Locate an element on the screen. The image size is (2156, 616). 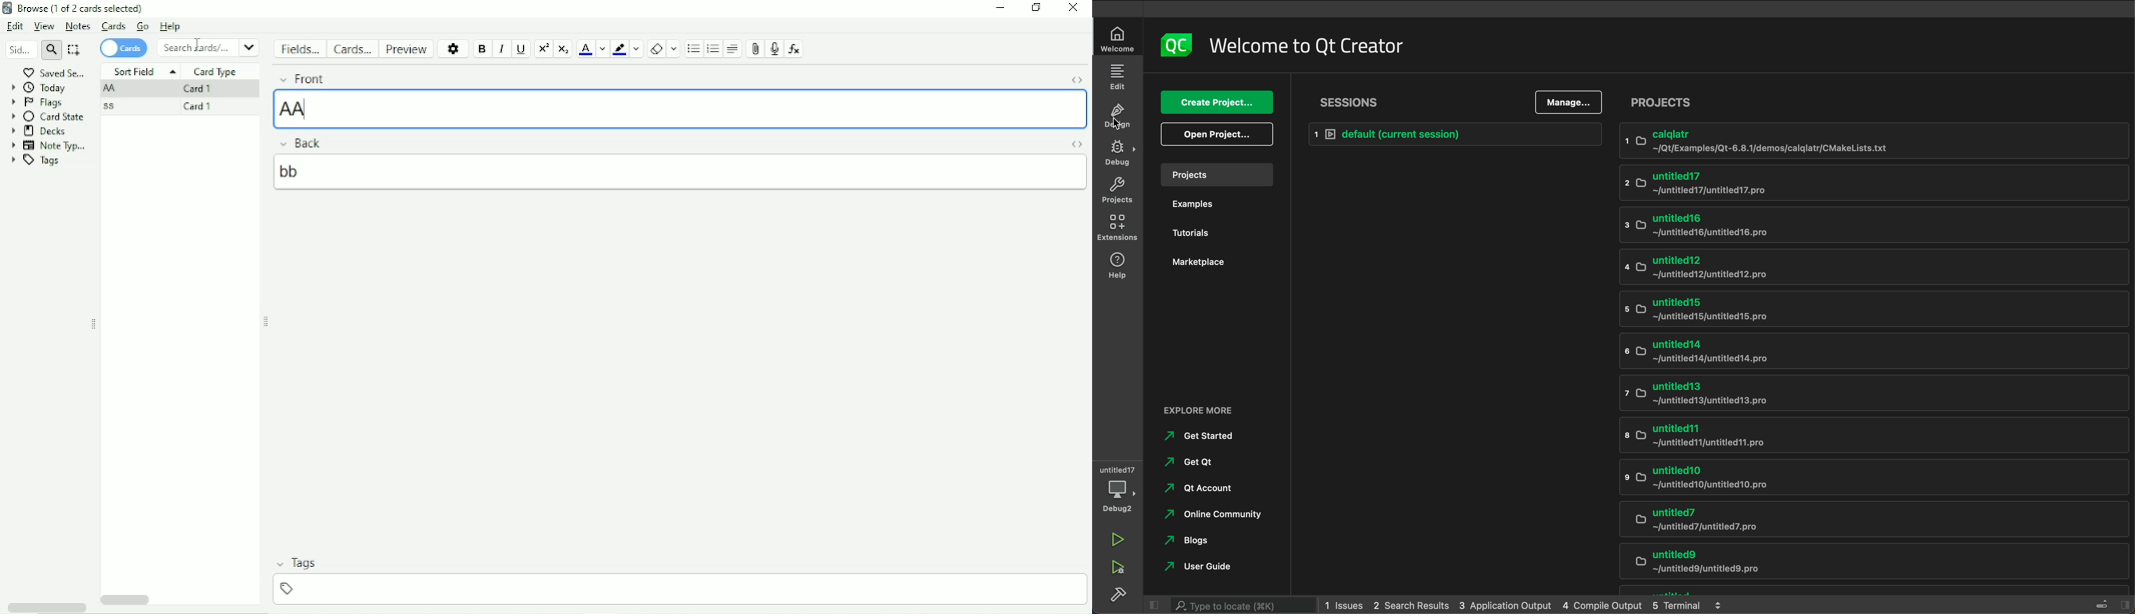
untitled9 is located at coordinates (1844, 562).